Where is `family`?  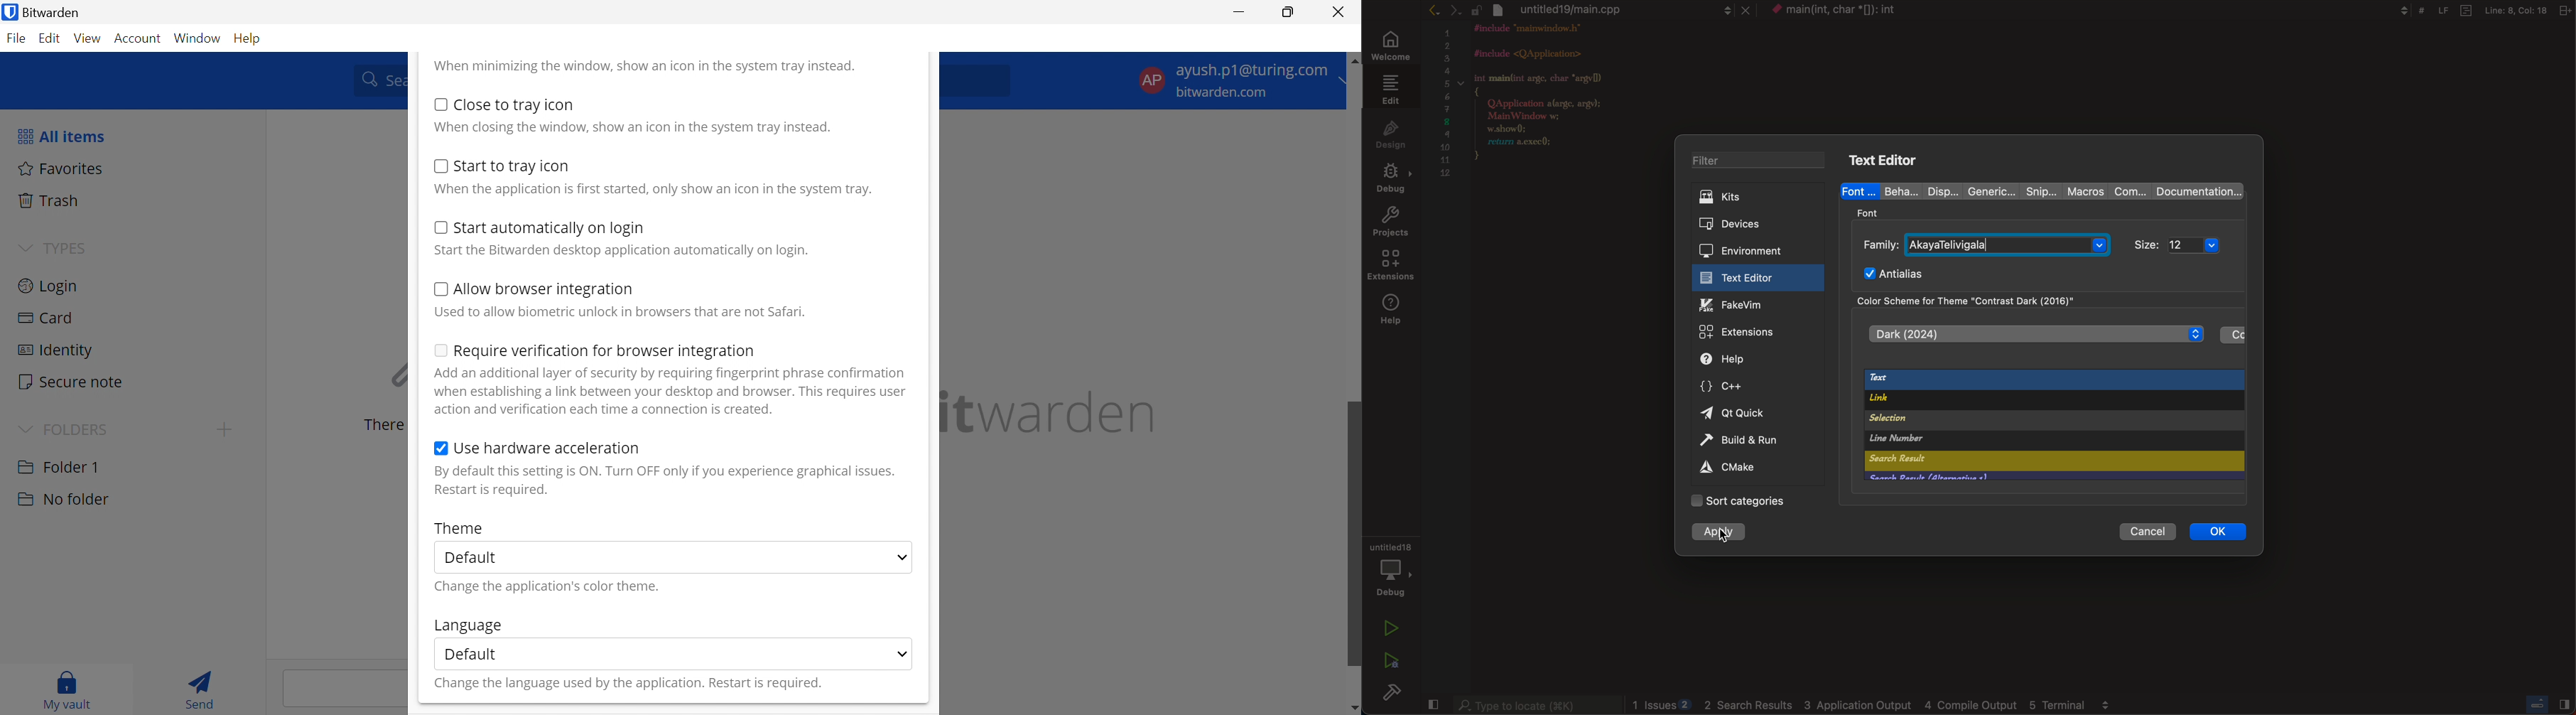
family is located at coordinates (1985, 244).